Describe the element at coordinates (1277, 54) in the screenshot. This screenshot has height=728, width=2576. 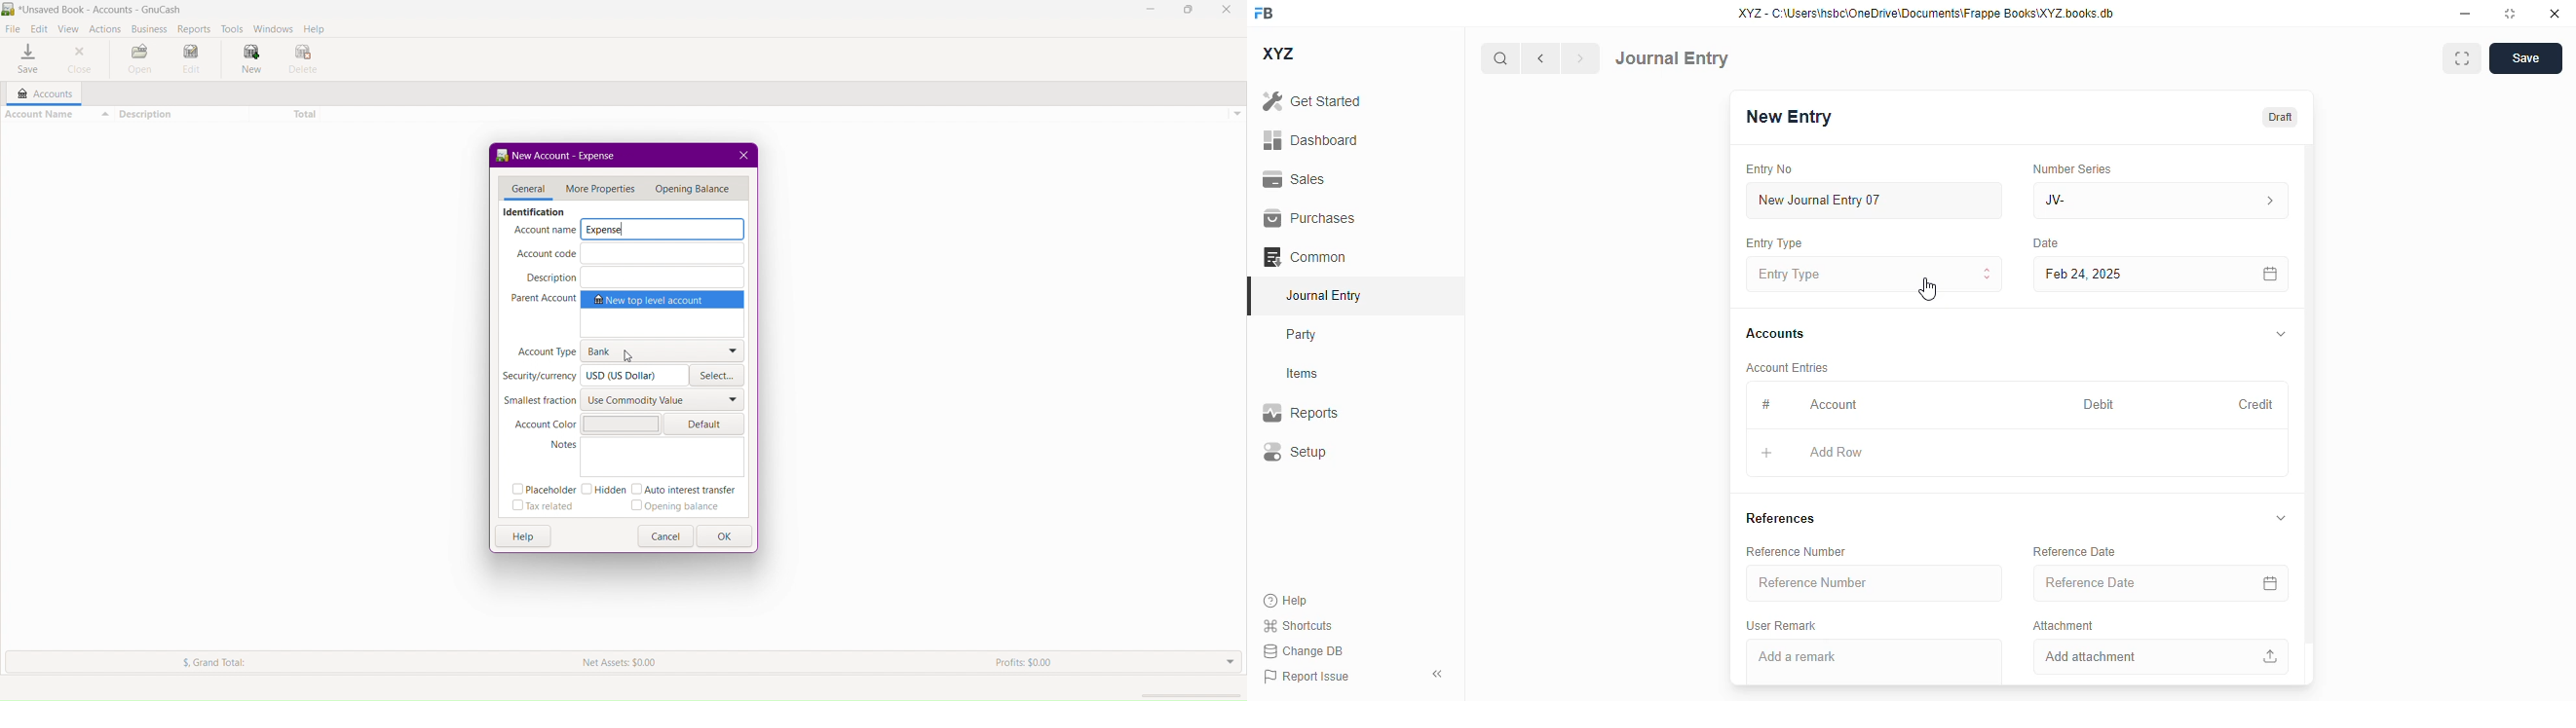
I see `XYZ` at that location.